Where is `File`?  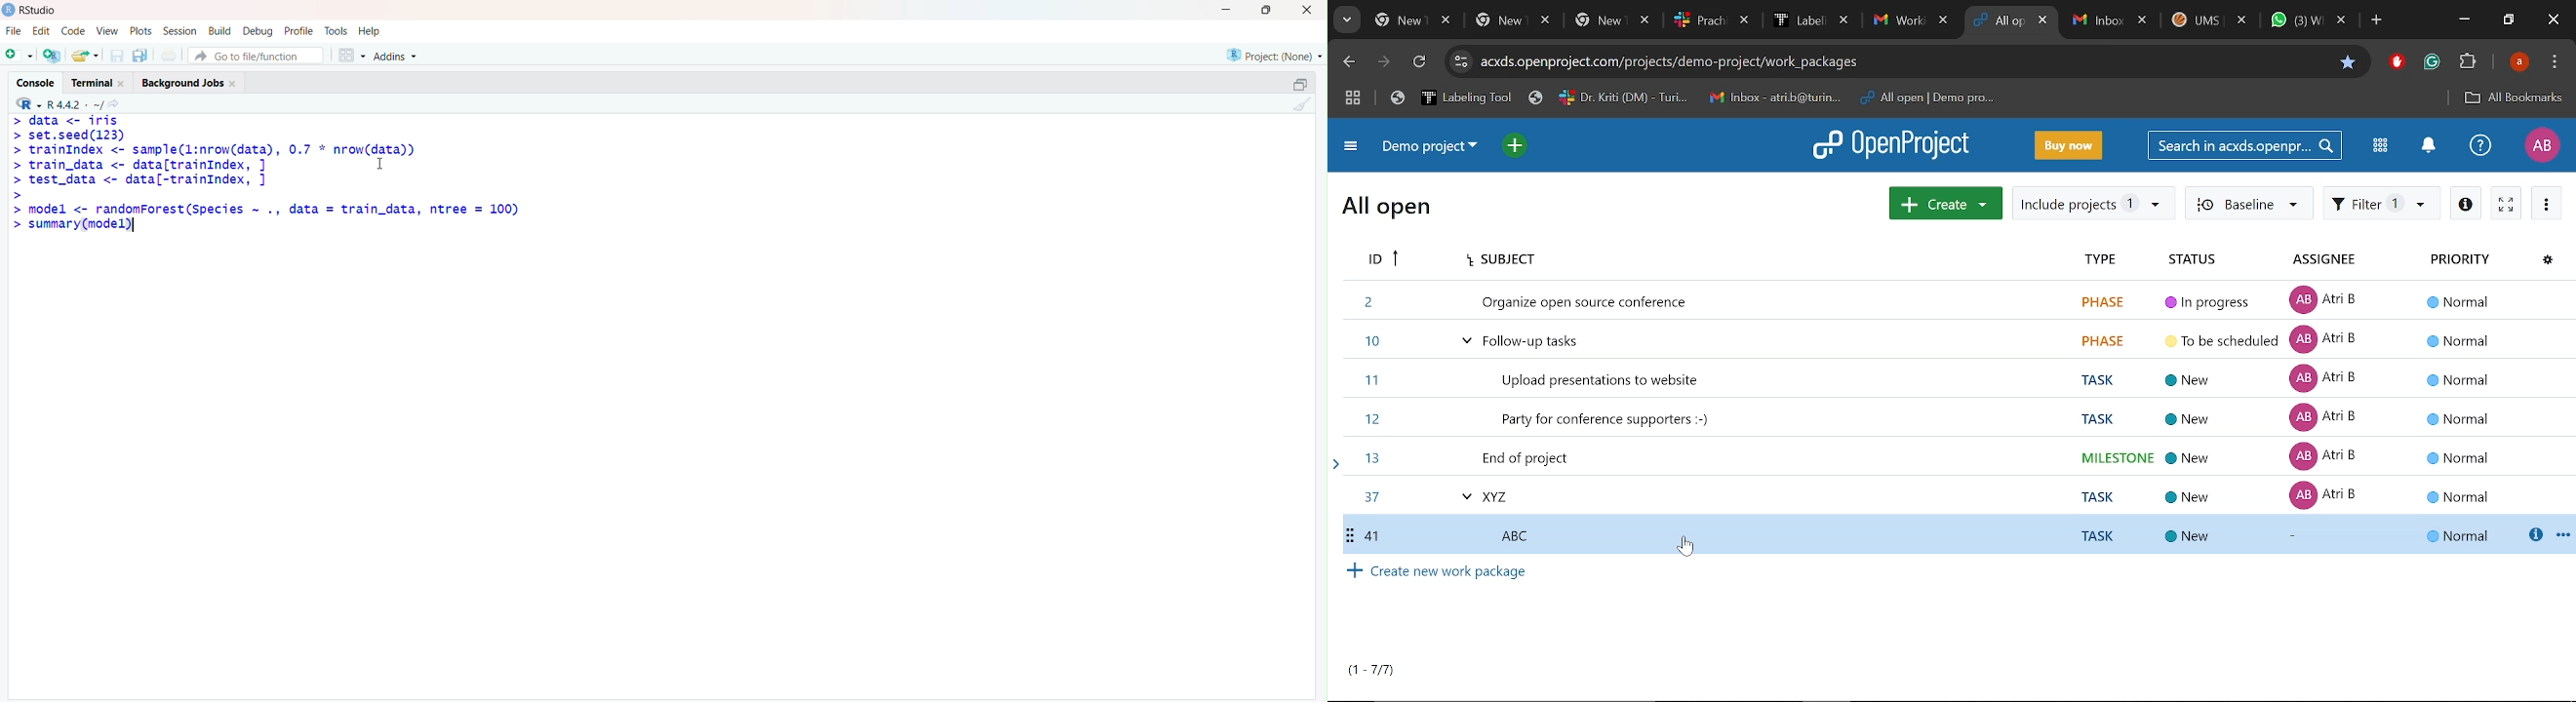 File is located at coordinates (13, 30).